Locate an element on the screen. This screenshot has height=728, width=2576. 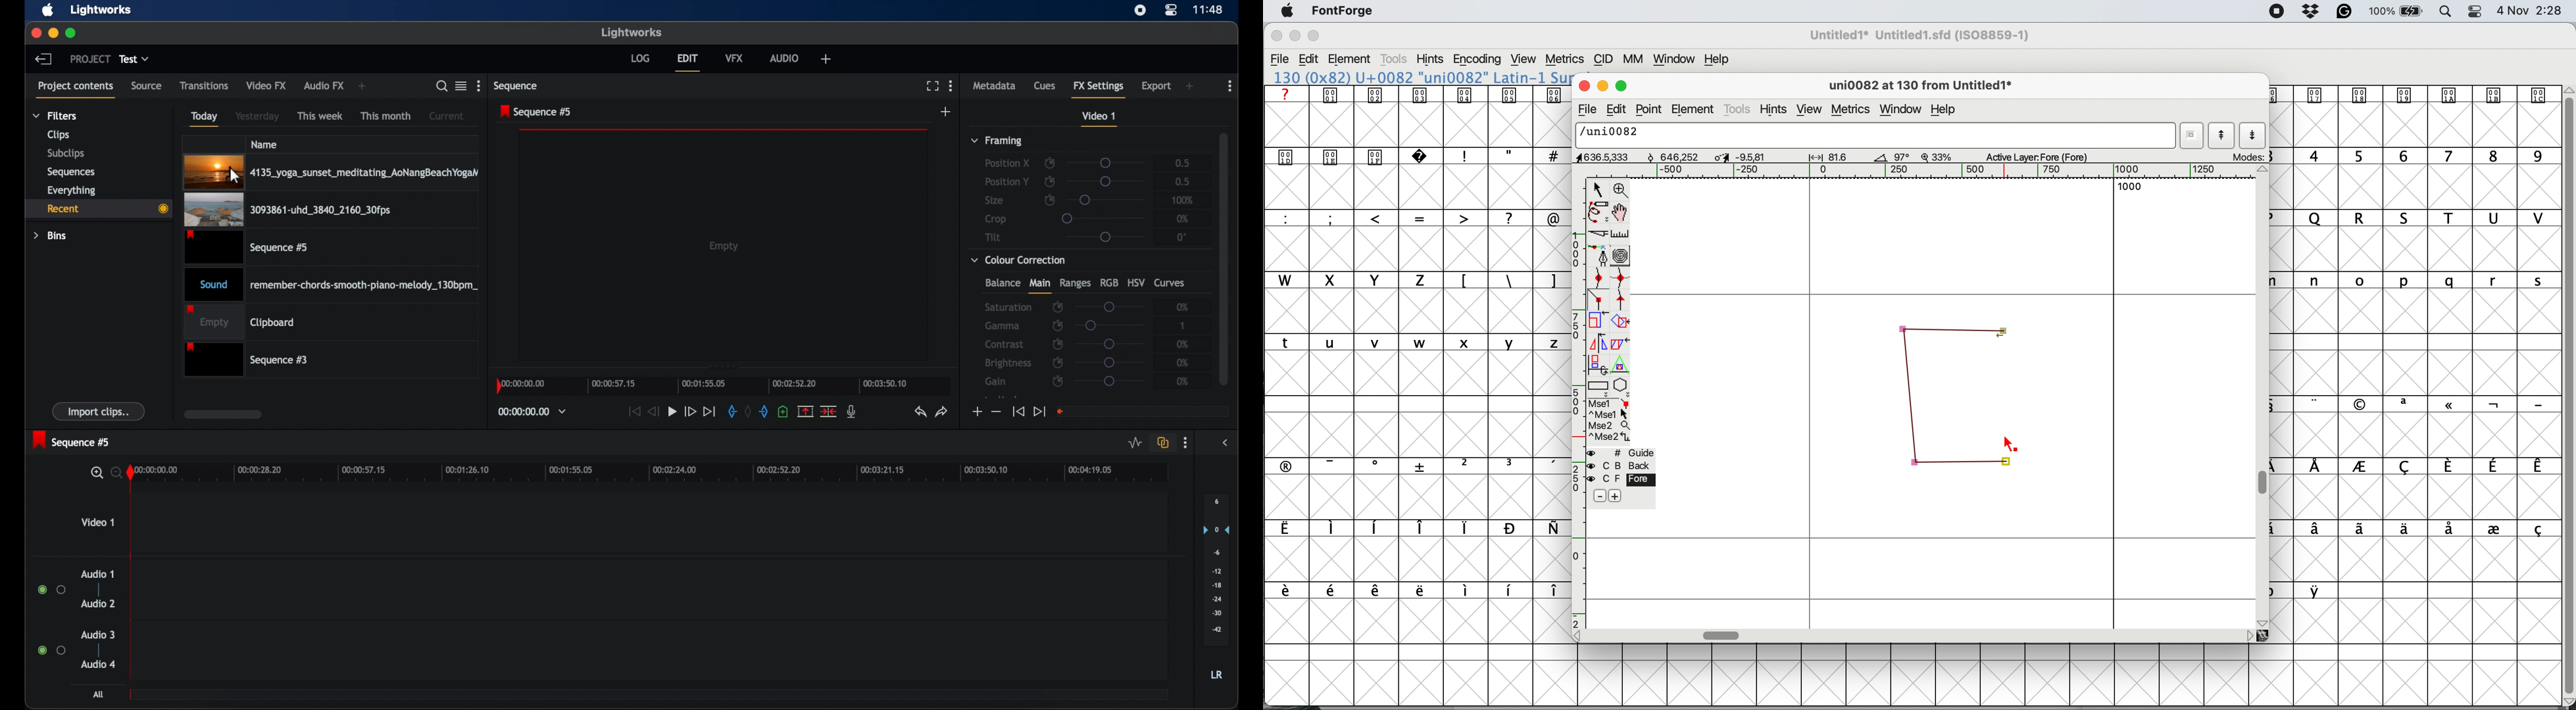
close is located at coordinates (1276, 36).